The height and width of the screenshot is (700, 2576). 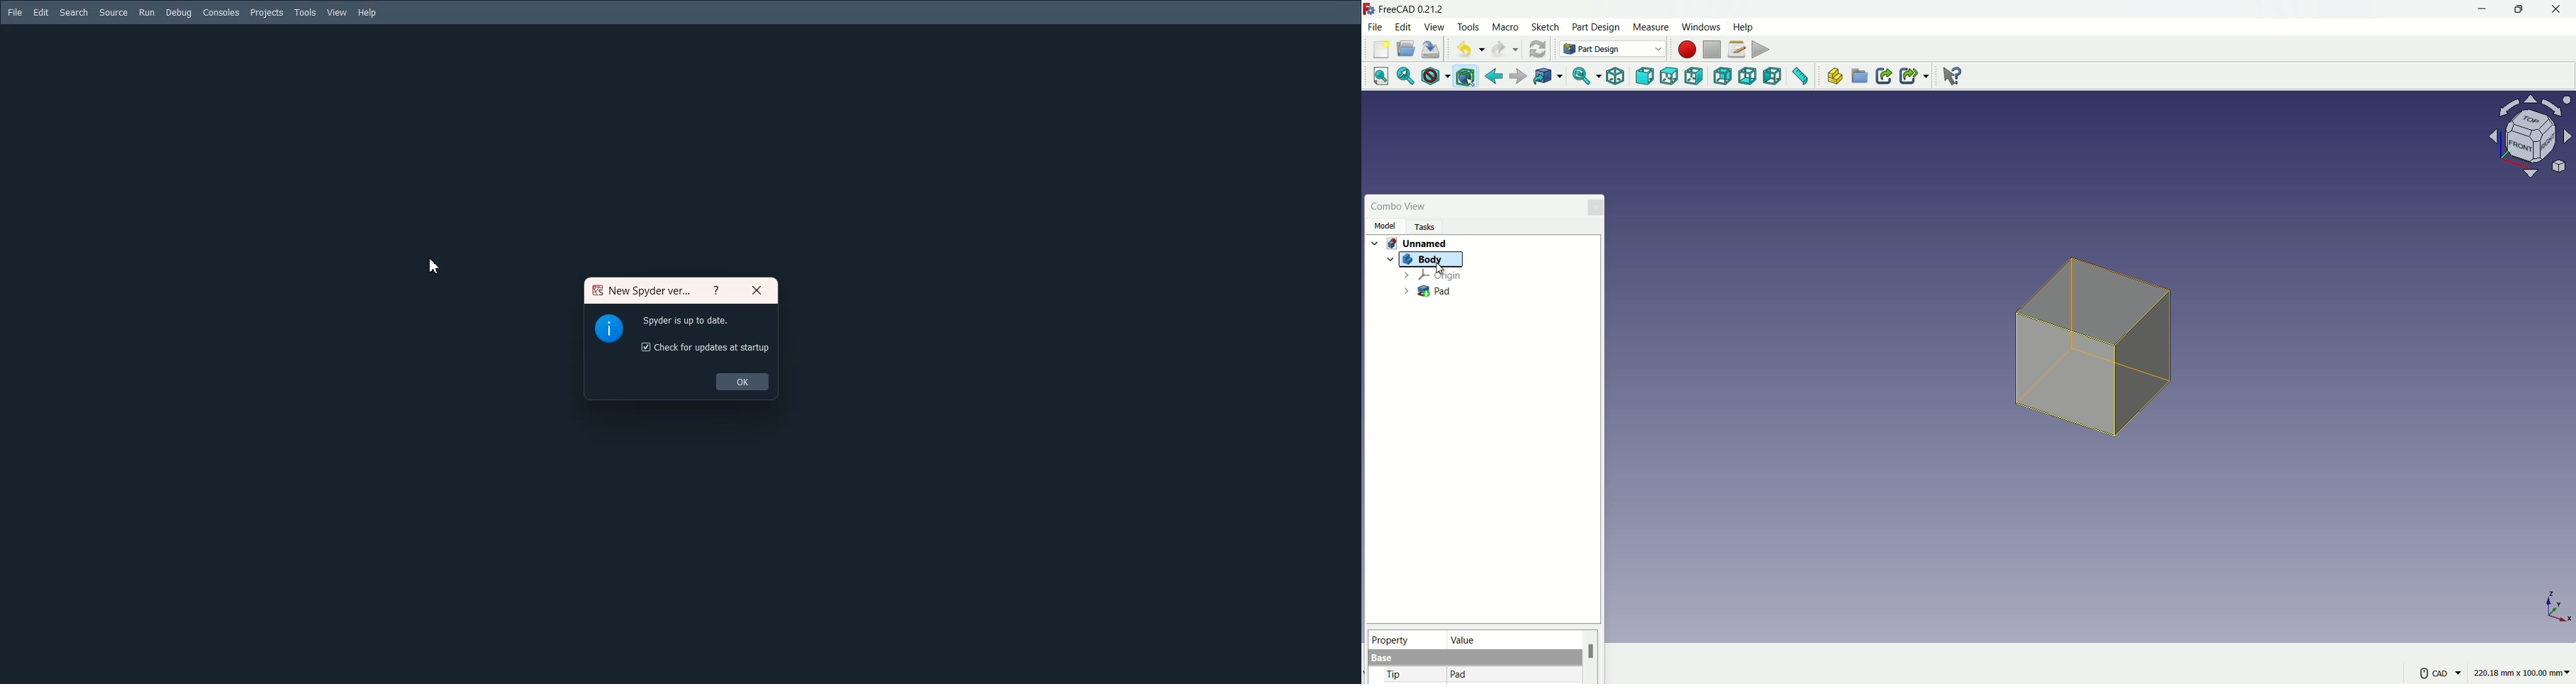 I want to click on edit, so click(x=1404, y=27).